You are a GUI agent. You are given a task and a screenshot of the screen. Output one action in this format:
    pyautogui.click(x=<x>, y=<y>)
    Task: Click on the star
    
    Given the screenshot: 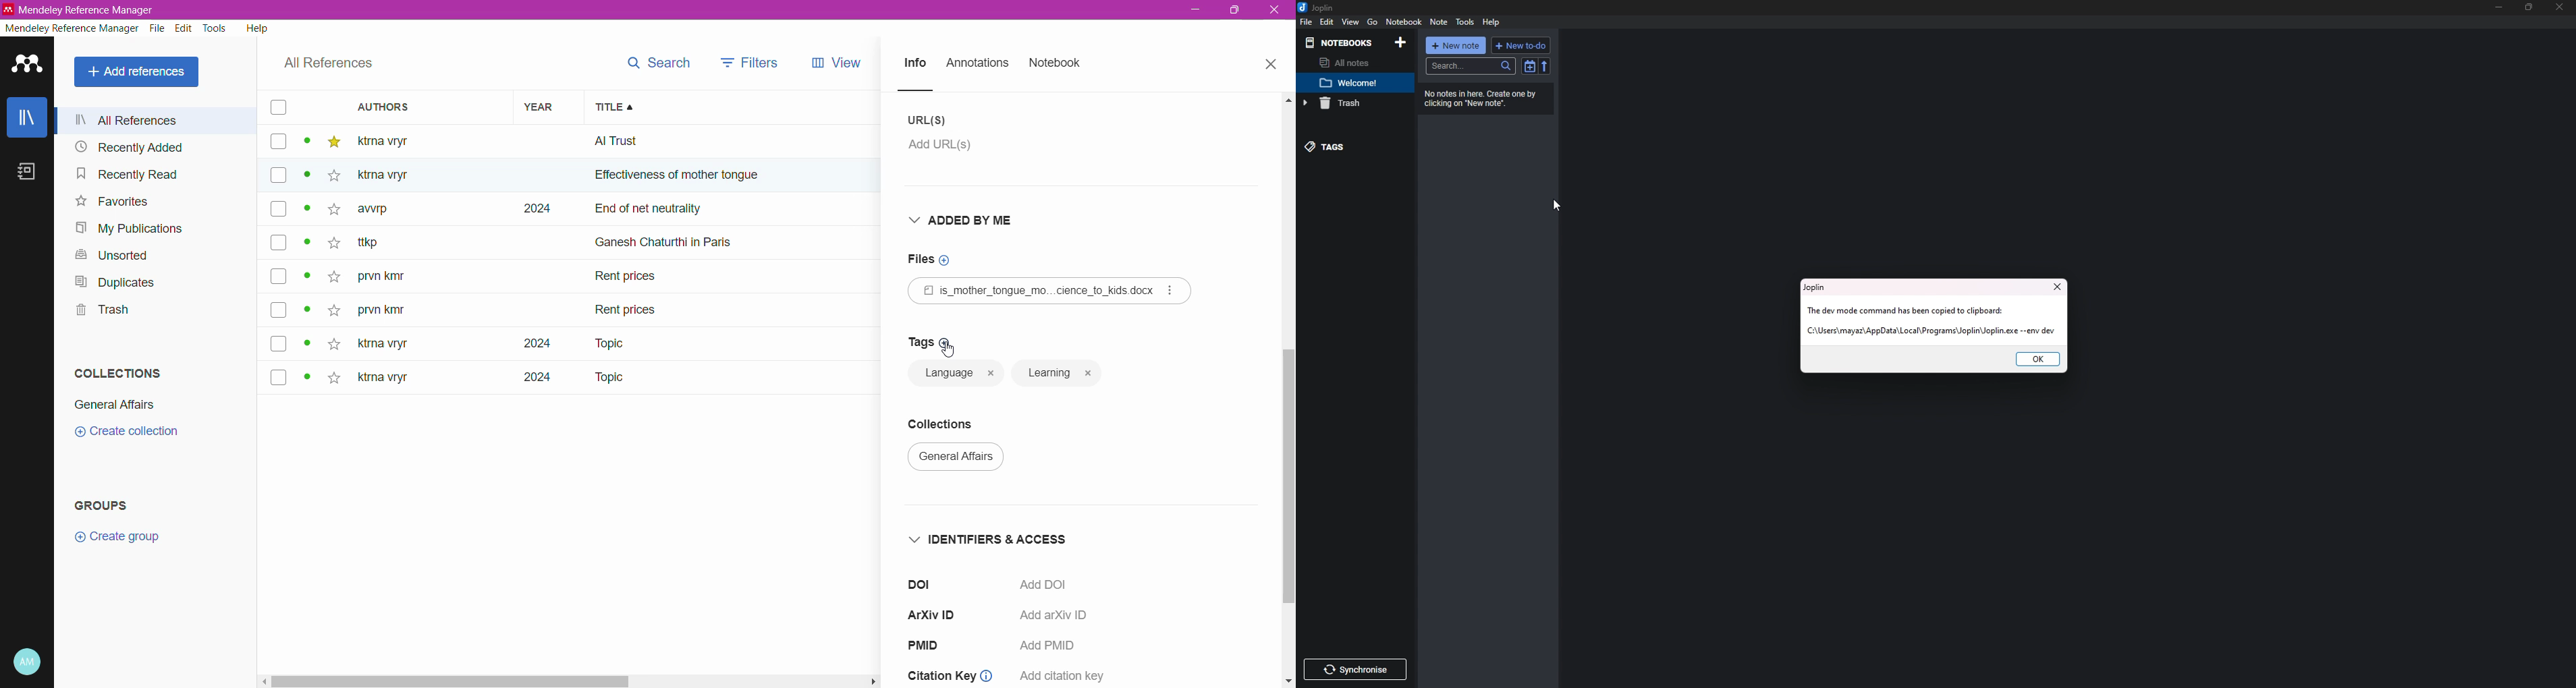 What is the action you would take?
    pyautogui.click(x=333, y=142)
    